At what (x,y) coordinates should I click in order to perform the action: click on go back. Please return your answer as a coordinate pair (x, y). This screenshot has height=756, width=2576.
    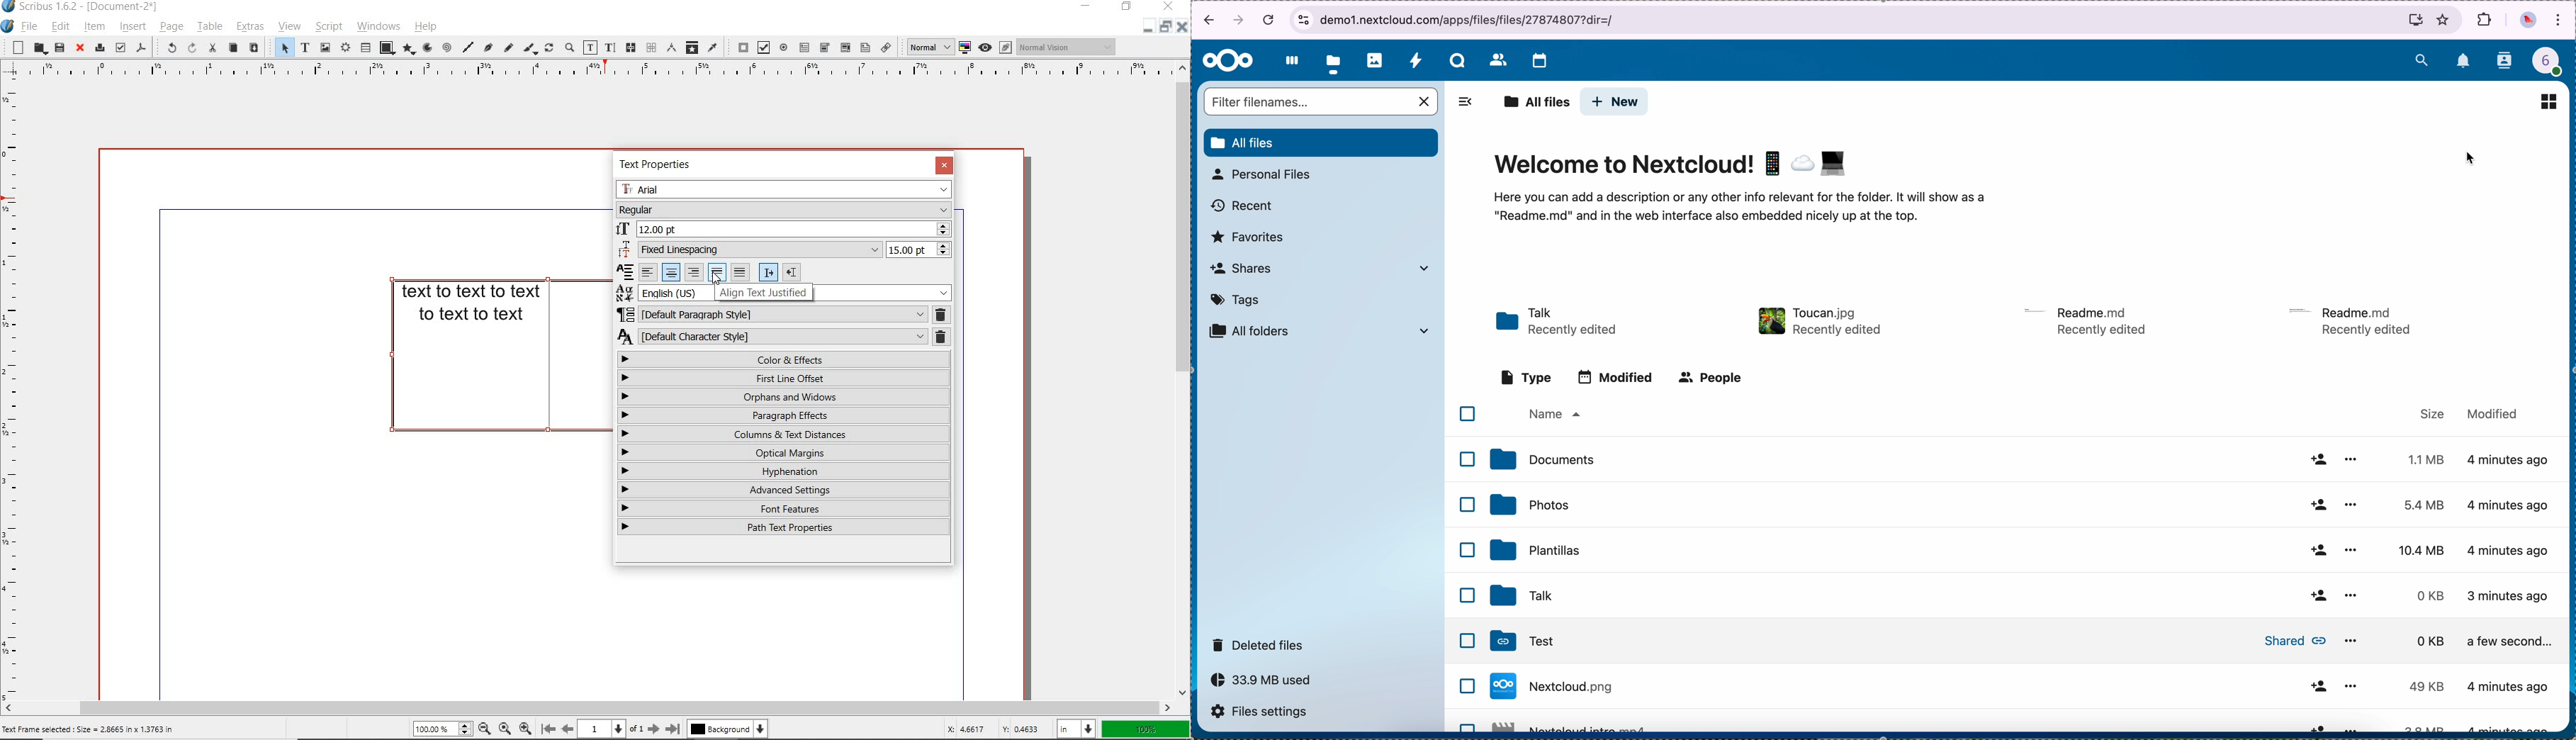
    Looking at the image, I should click on (568, 728).